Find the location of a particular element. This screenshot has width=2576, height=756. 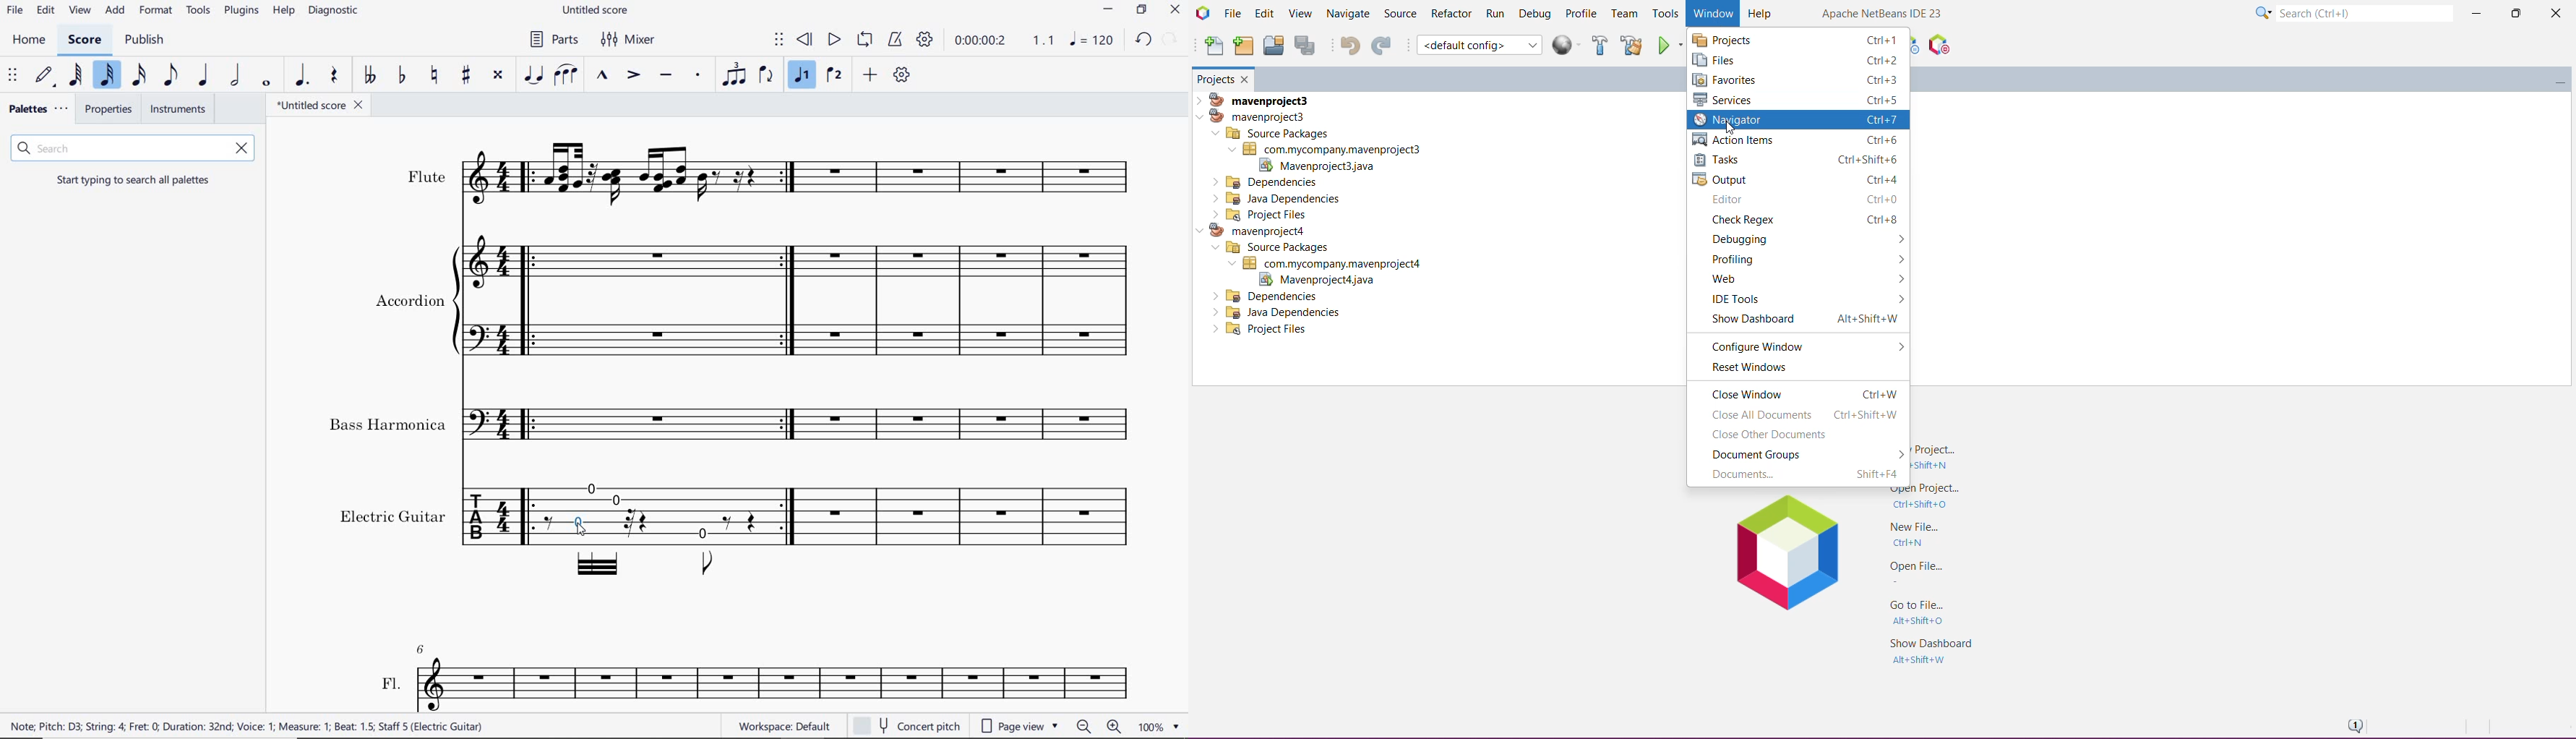

quarter note is located at coordinates (204, 76).